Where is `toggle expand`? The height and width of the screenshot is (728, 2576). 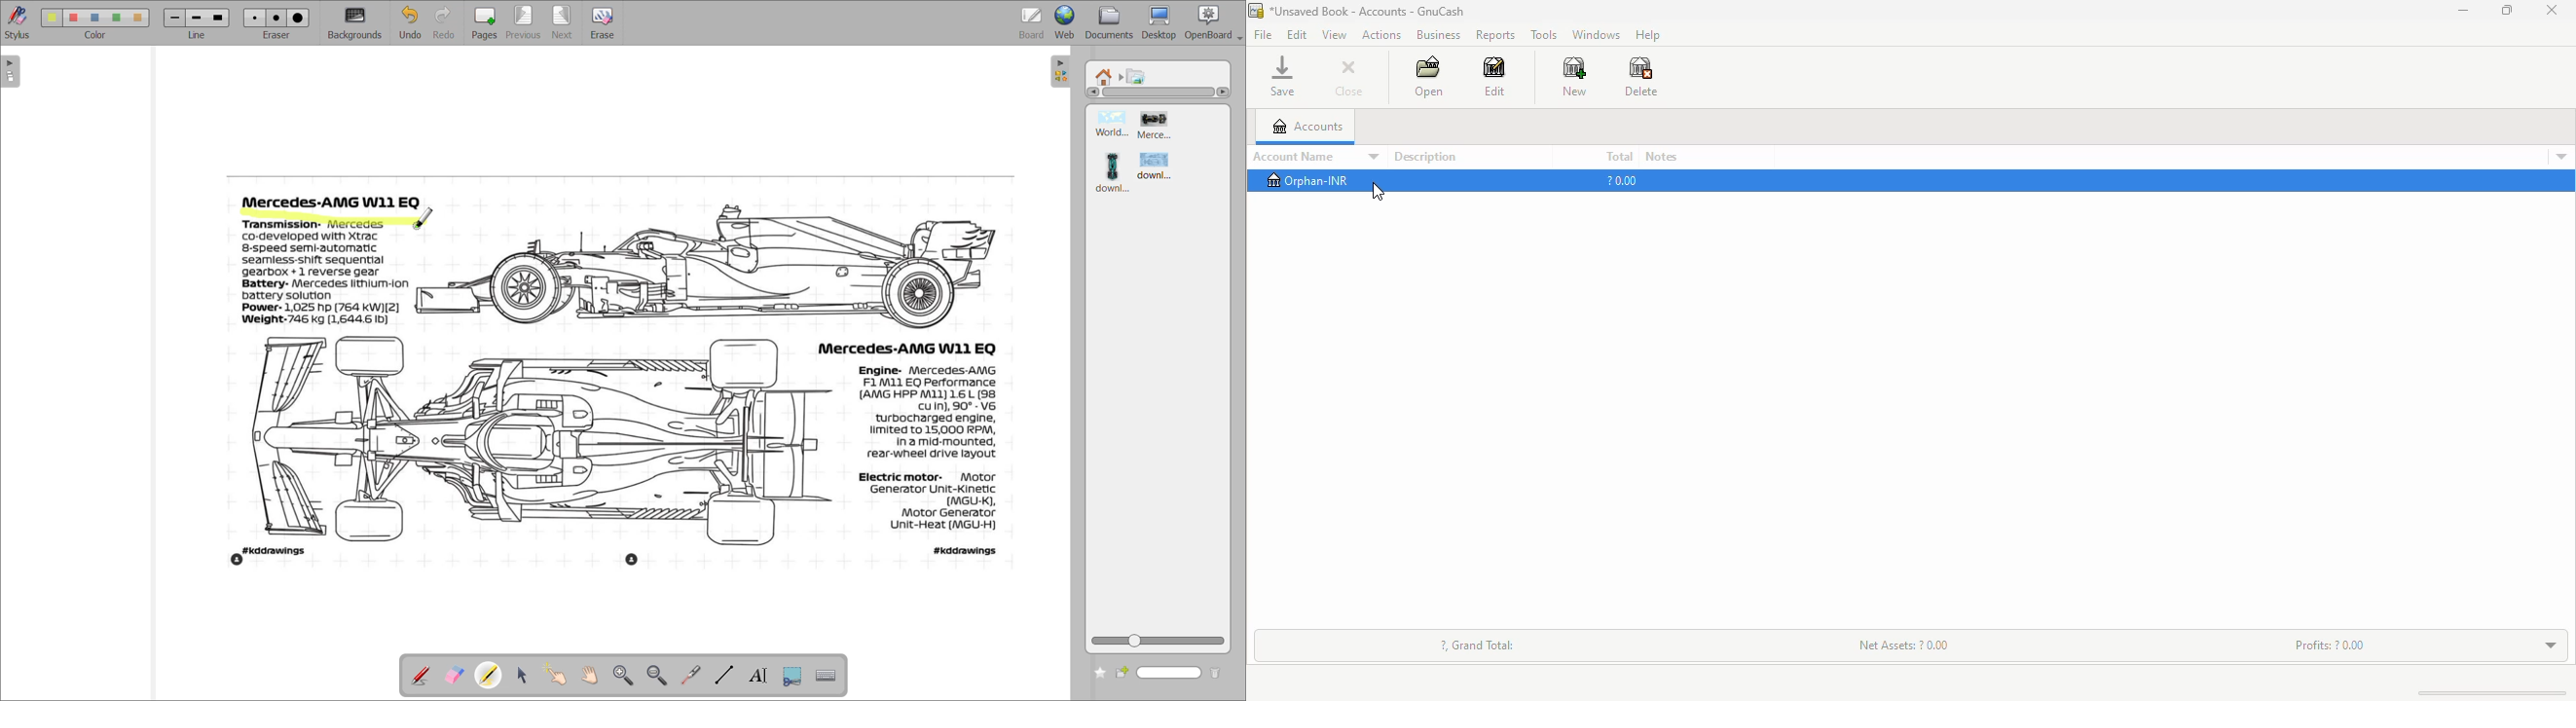
toggle expand is located at coordinates (2551, 646).